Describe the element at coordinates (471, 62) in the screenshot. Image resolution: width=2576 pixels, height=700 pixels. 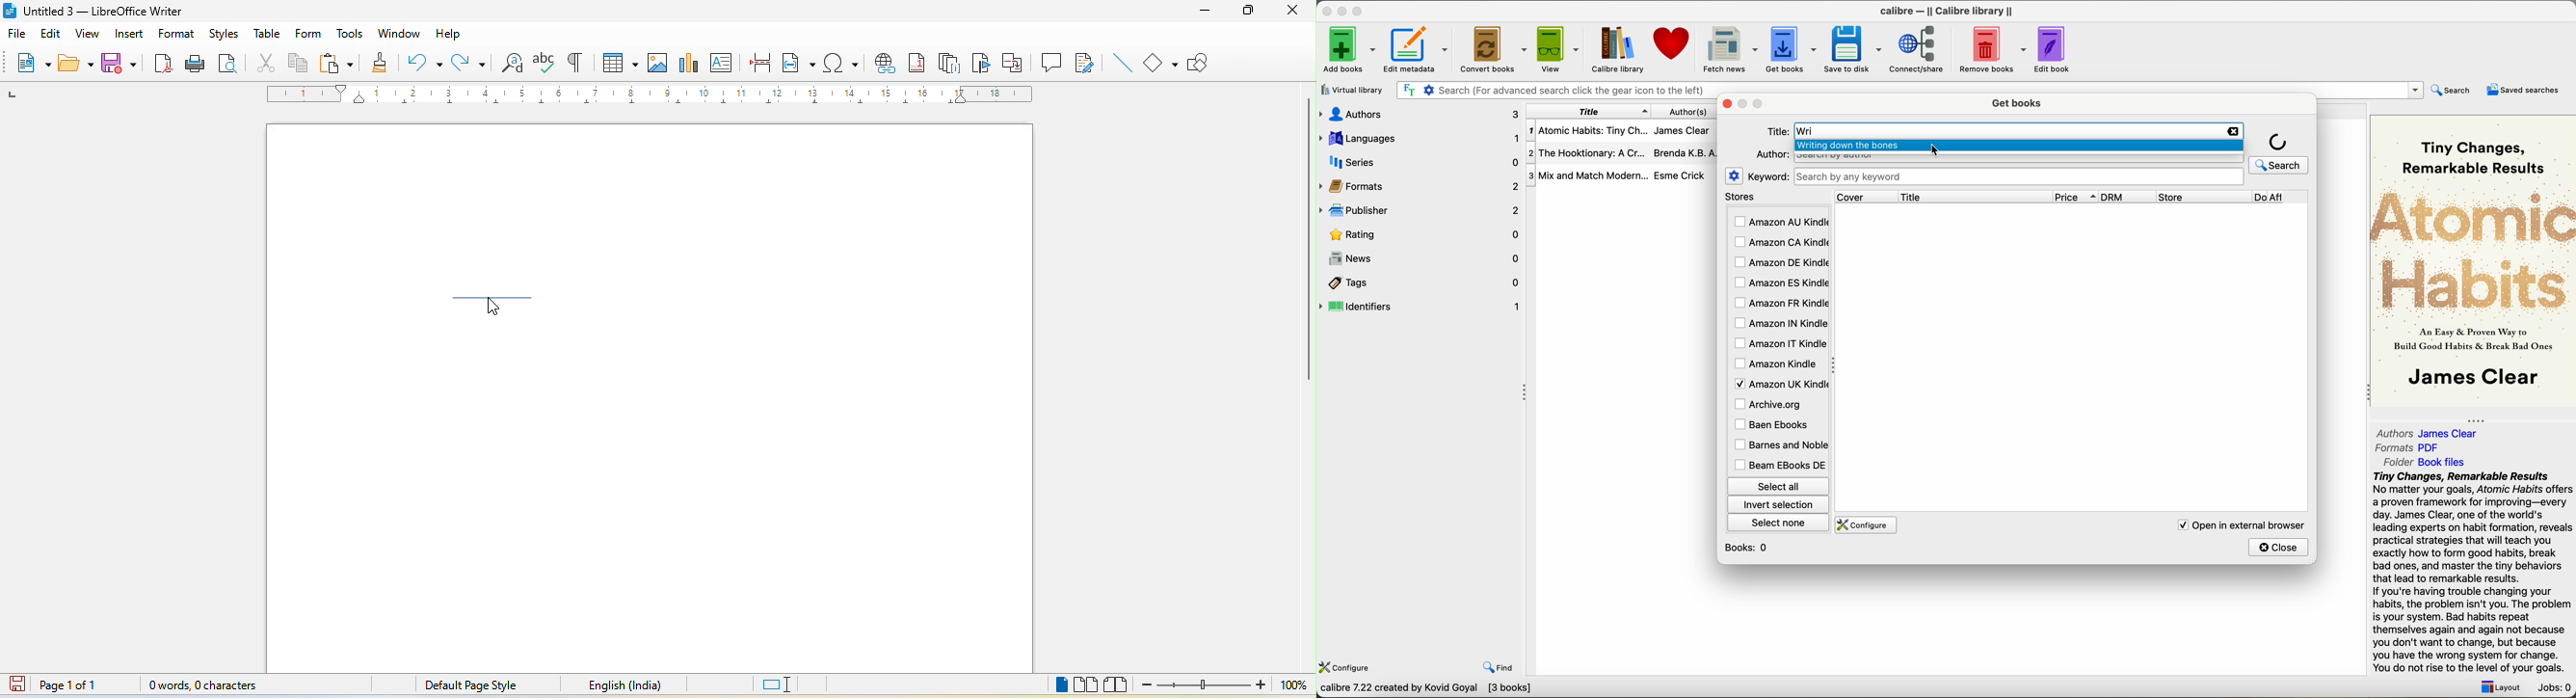
I see `redo` at that location.